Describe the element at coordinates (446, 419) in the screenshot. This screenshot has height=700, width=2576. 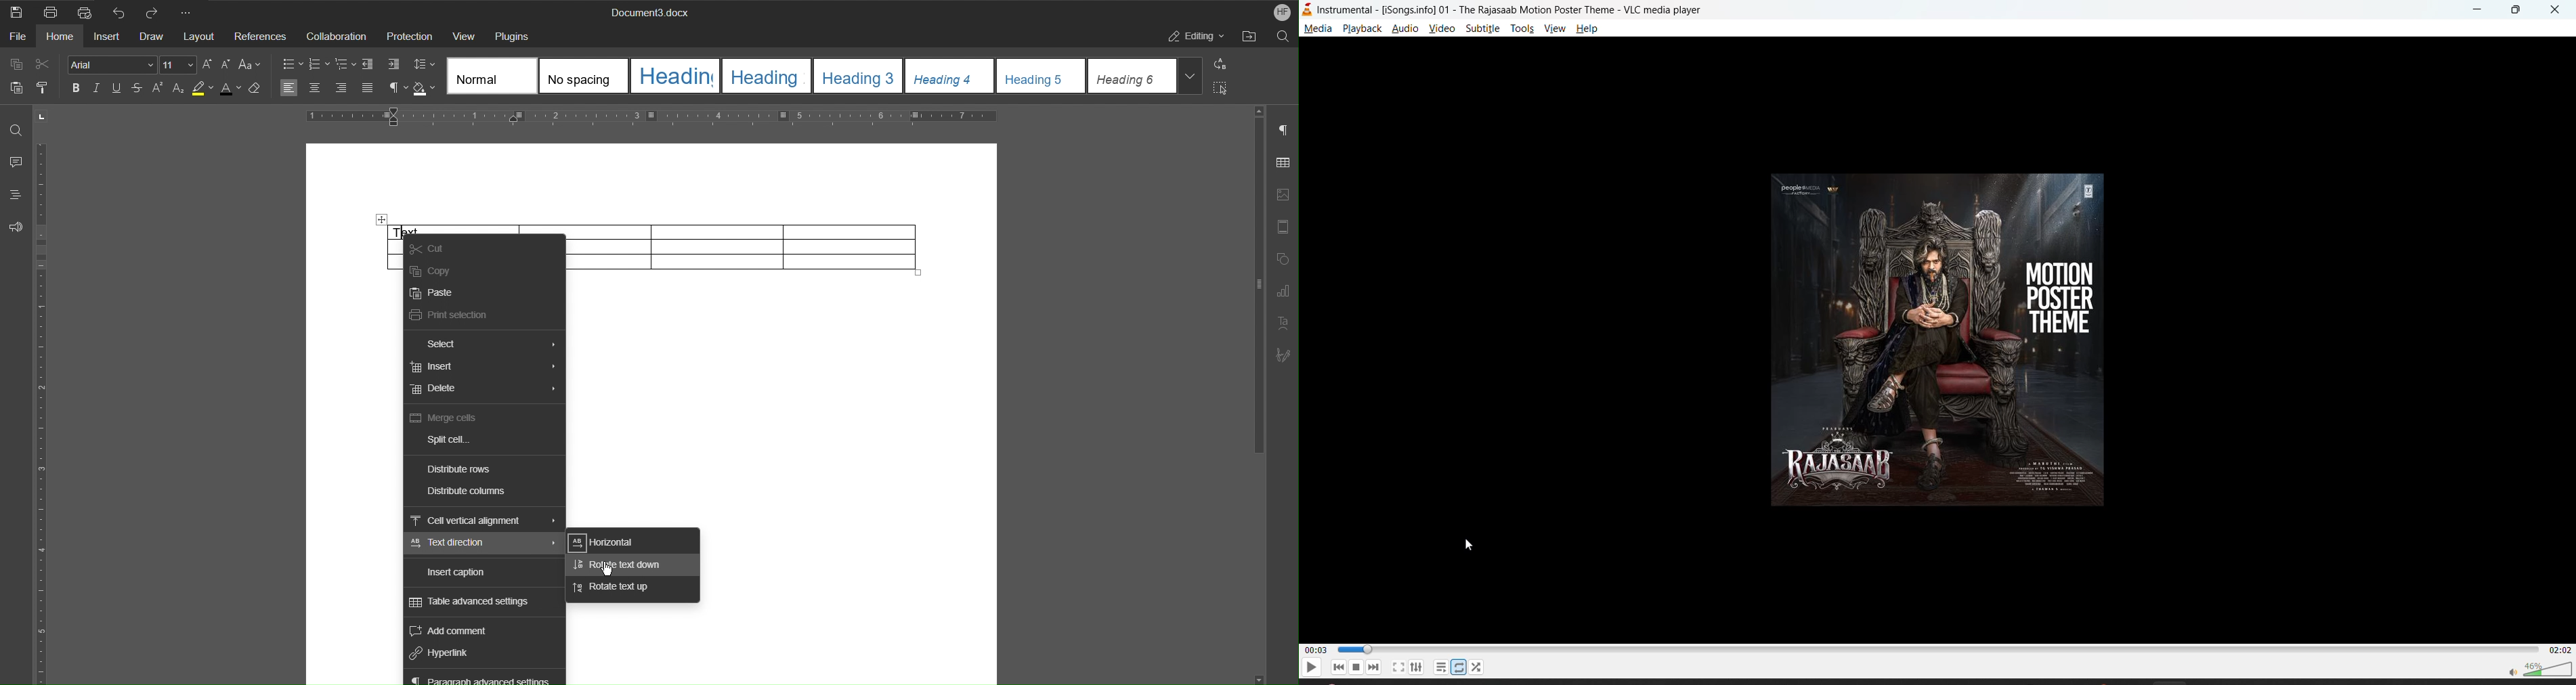
I see `Merge cells` at that location.